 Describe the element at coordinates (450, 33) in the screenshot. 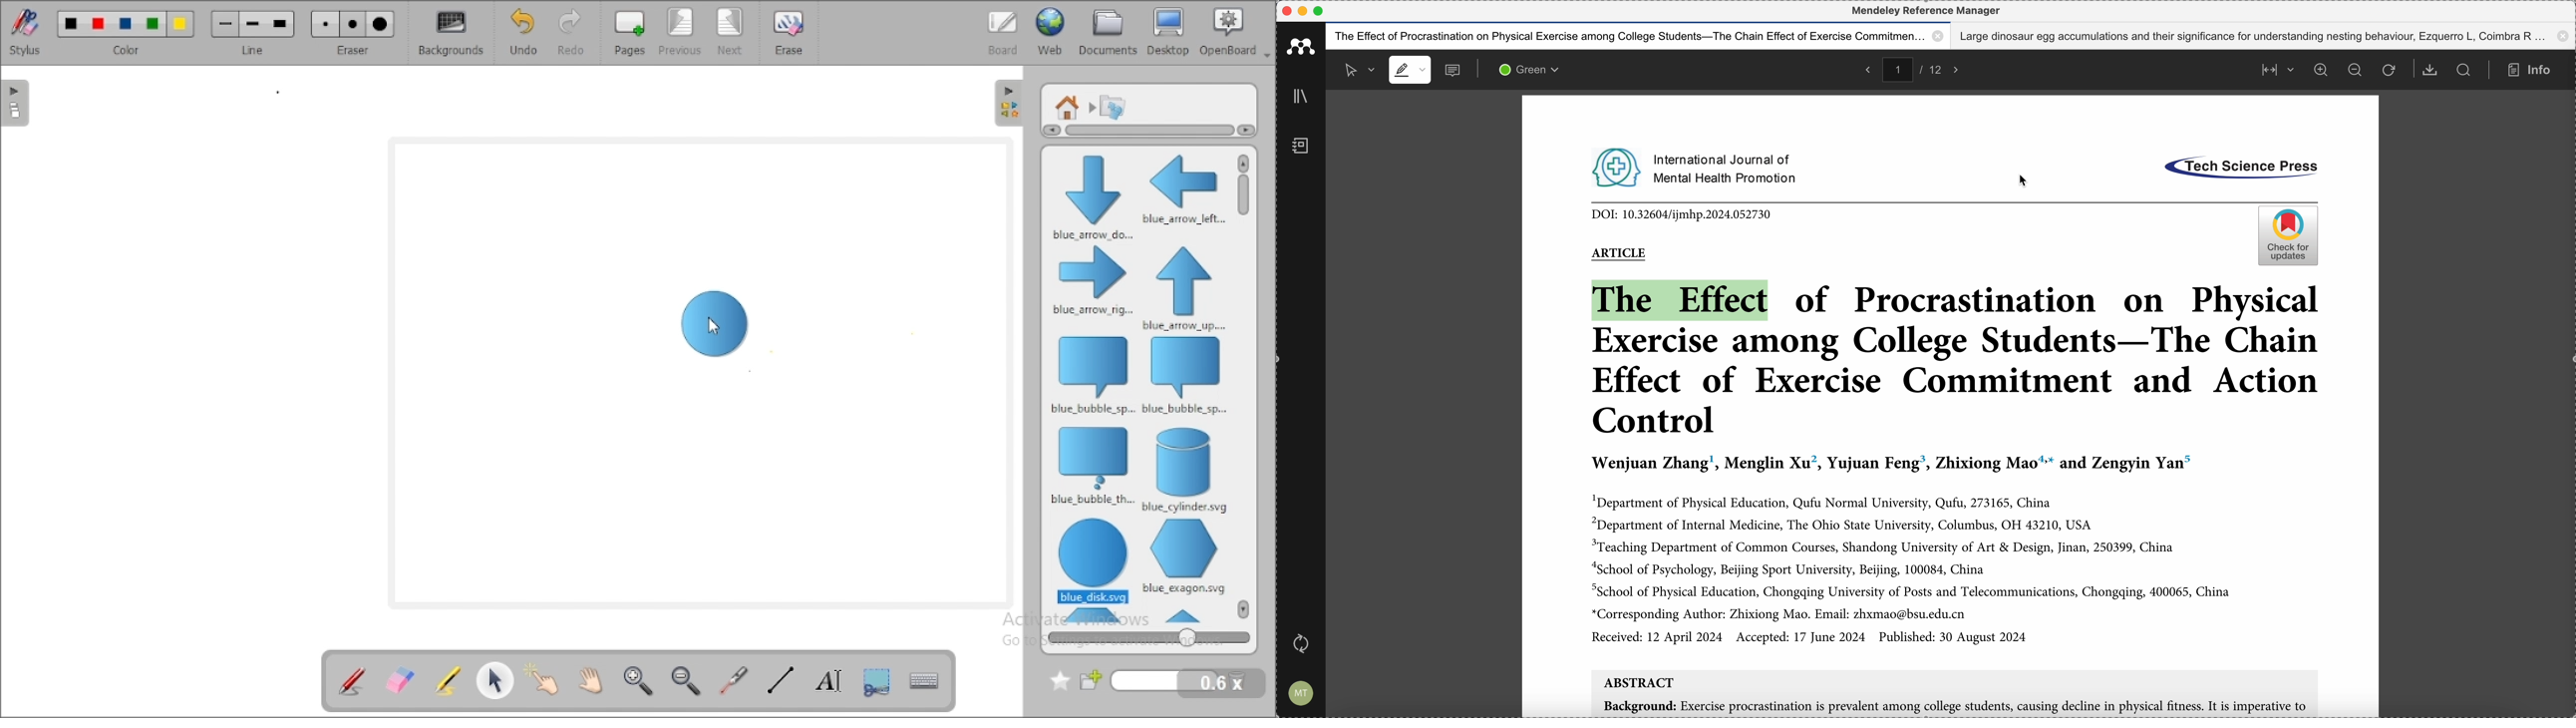

I see `backgrounds` at that location.